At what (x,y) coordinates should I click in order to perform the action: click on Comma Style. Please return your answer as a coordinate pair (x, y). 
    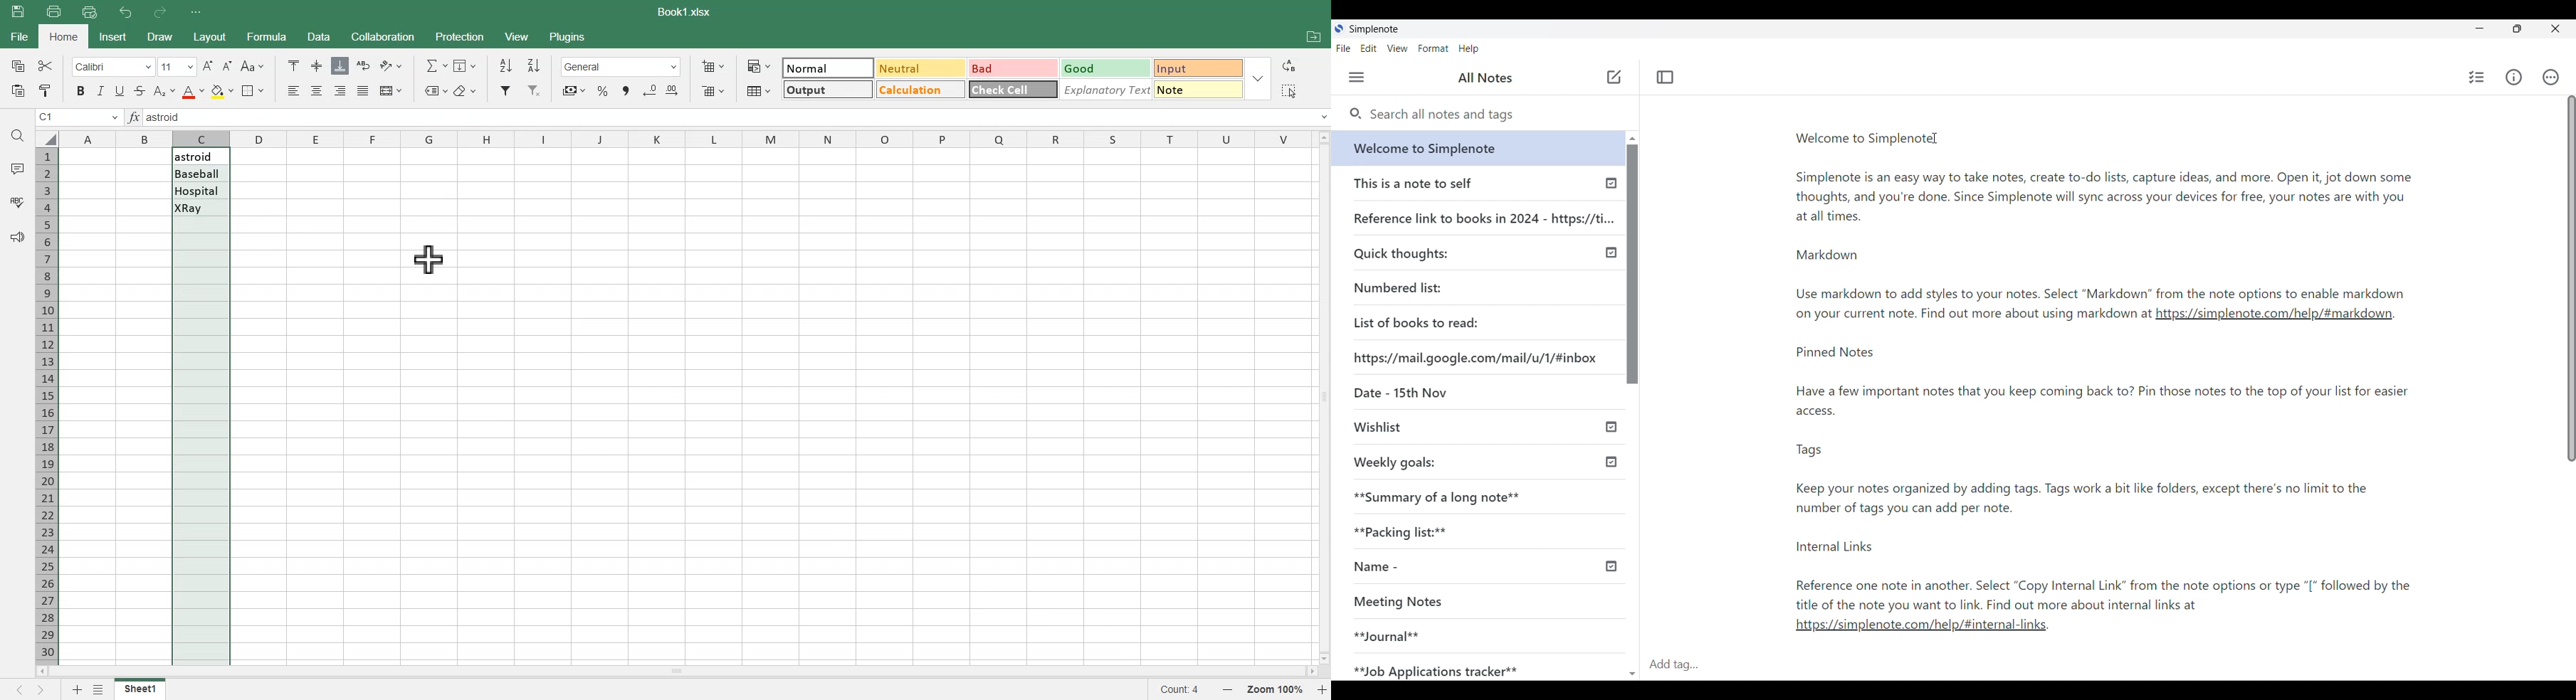
    Looking at the image, I should click on (626, 91).